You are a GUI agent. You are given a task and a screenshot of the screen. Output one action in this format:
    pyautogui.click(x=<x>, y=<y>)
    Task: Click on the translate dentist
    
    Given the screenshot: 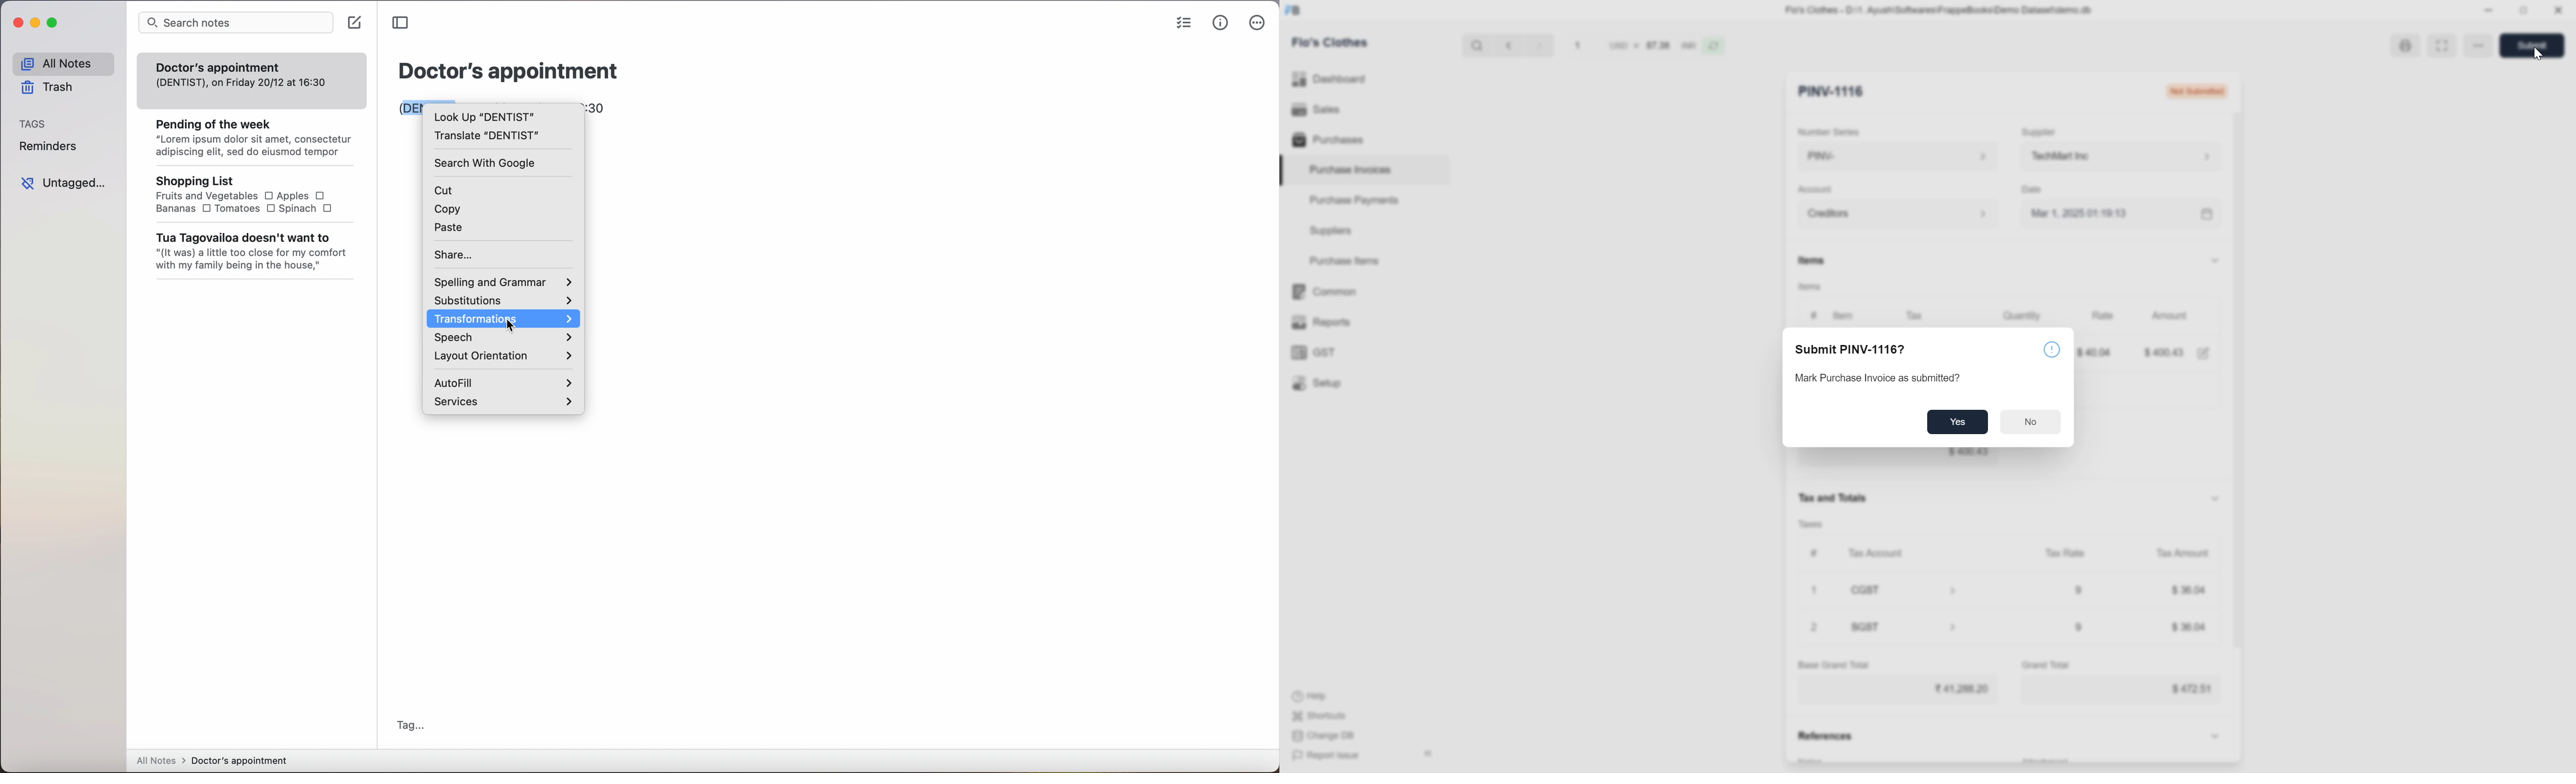 What is the action you would take?
    pyautogui.click(x=487, y=137)
    